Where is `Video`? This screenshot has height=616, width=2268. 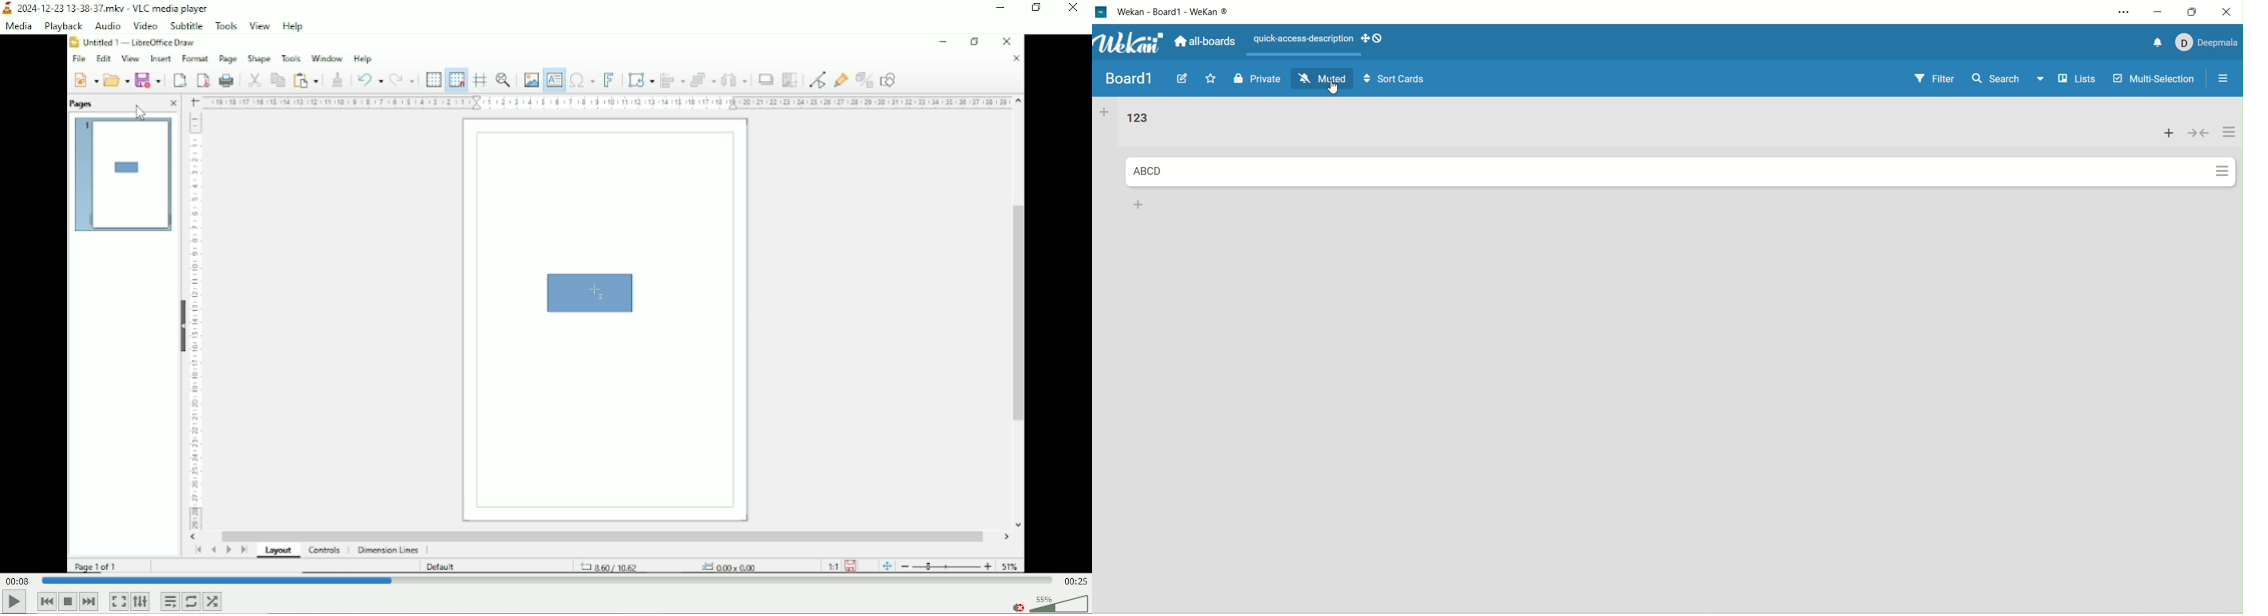
Video is located at coordinates (546, 306).